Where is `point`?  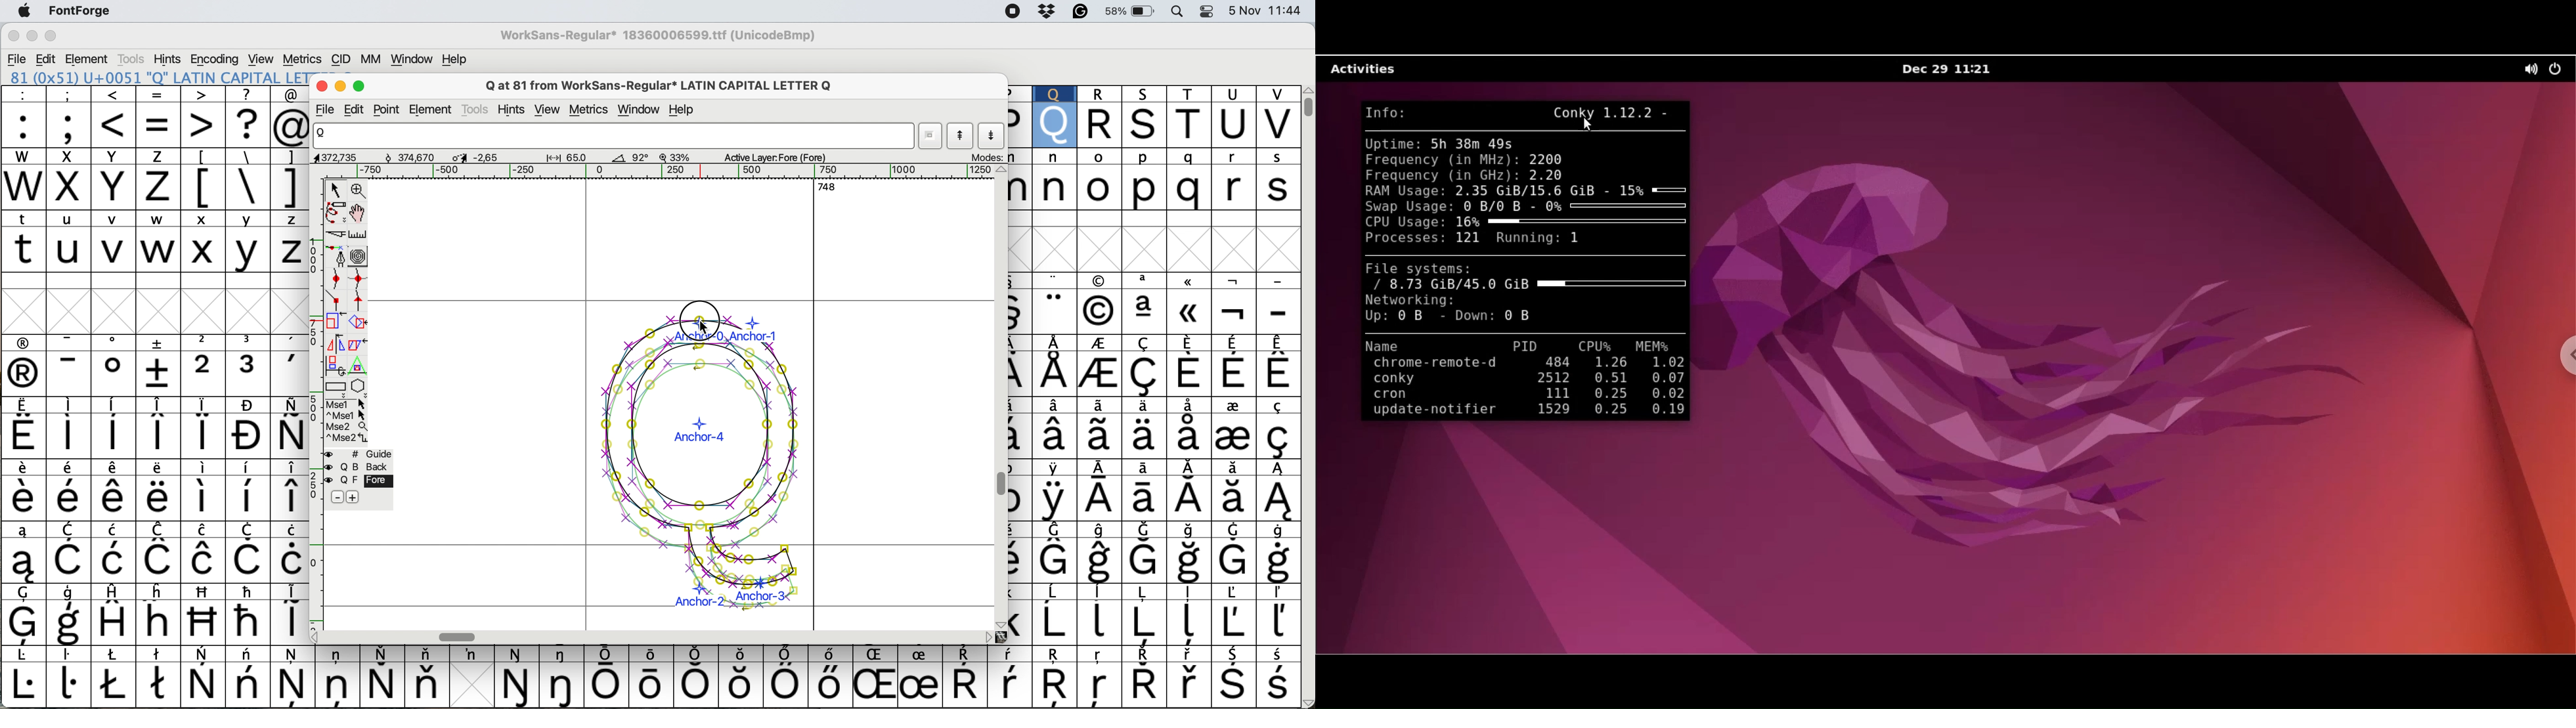
point is located at coordinates (389, 109).